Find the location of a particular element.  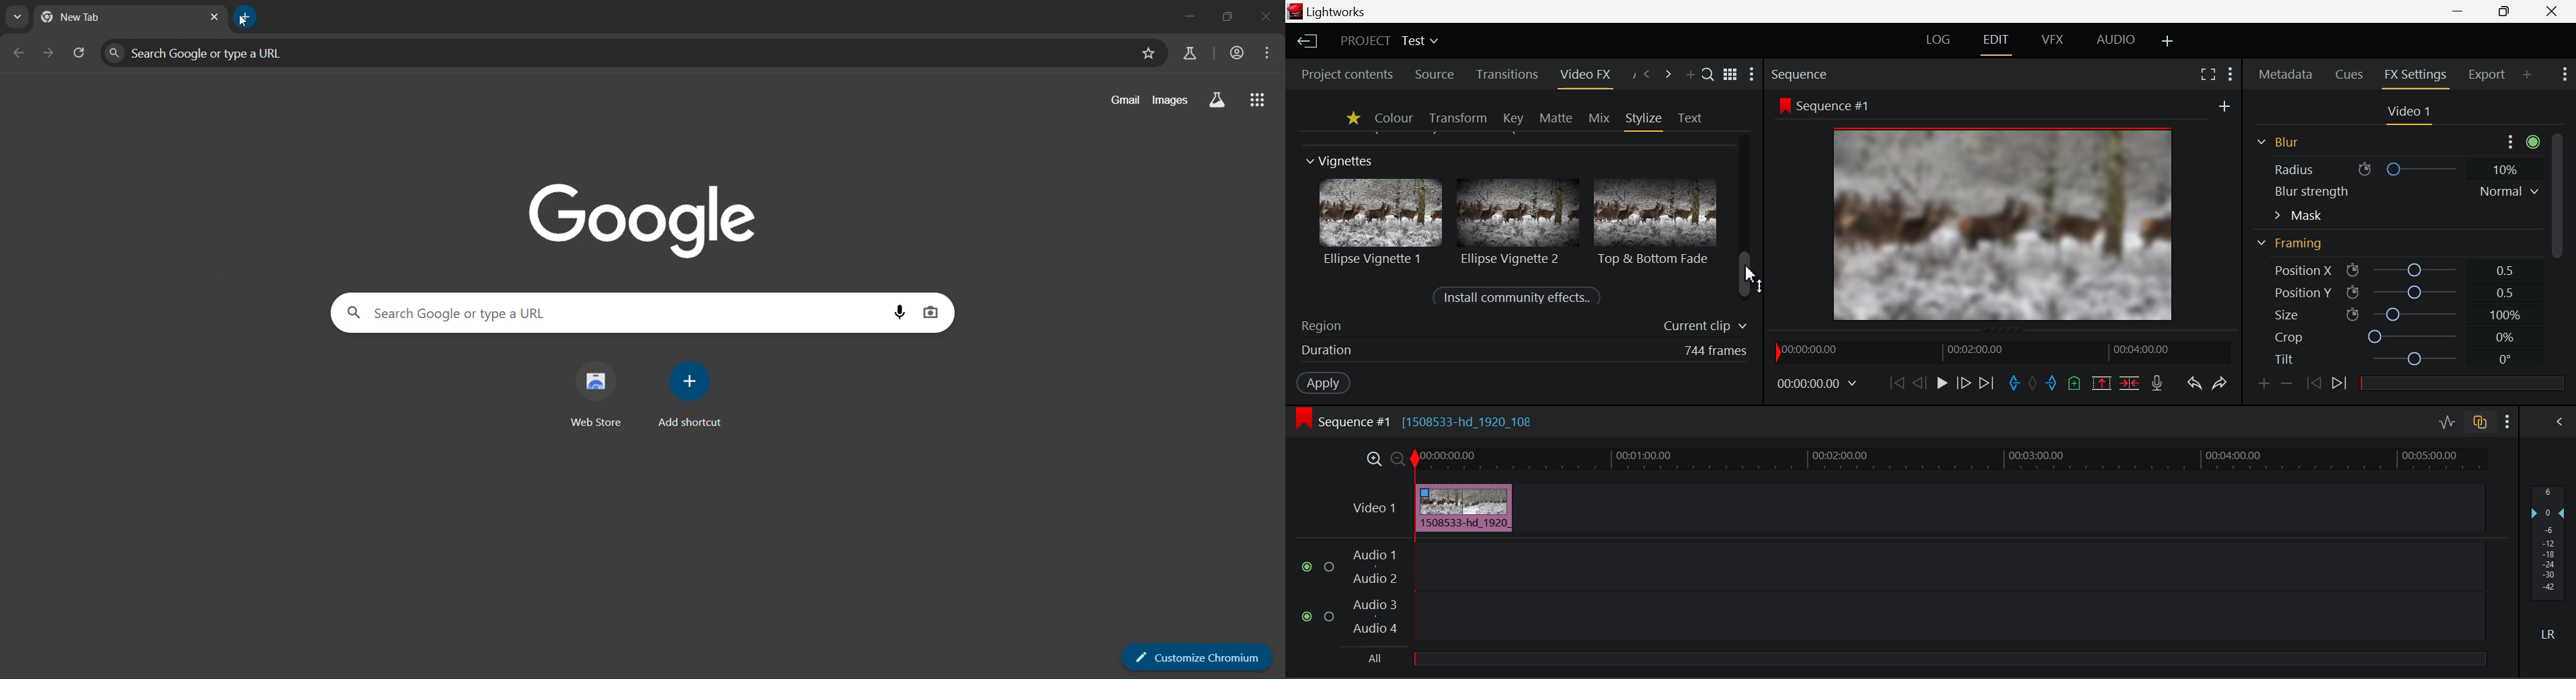

Toggle auto track sync is located at coordinates (2479, 420).